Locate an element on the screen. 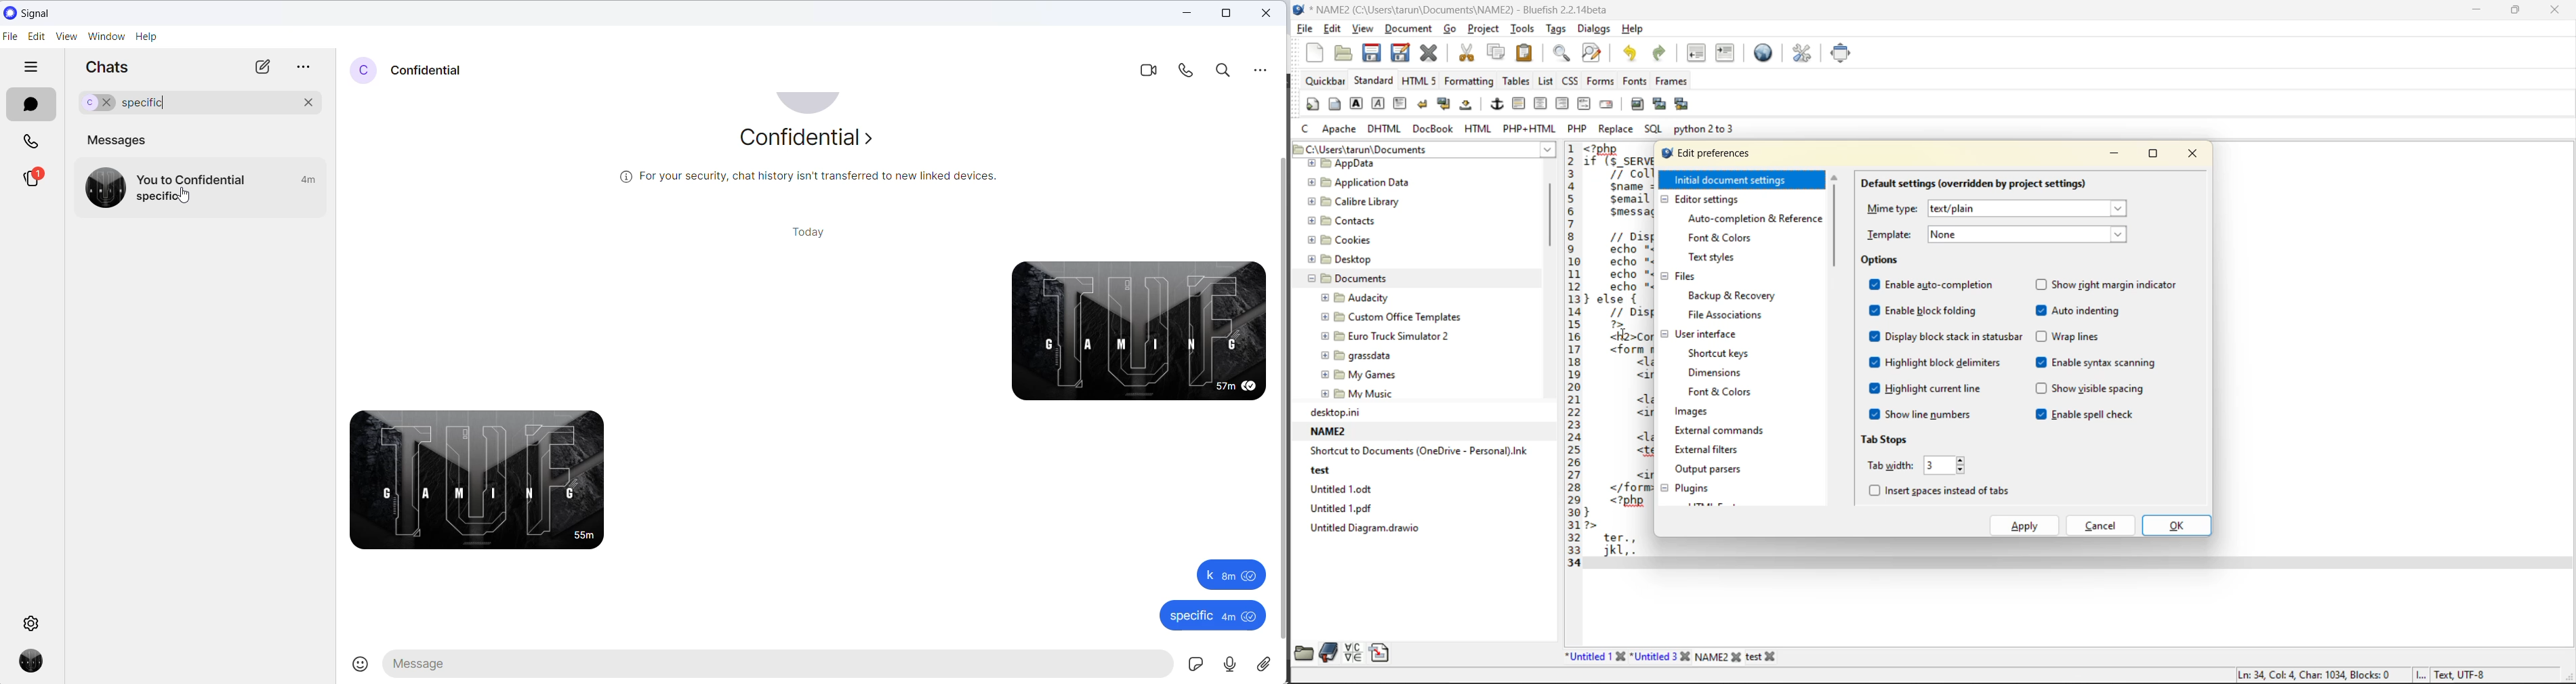 Image resolution: width=2576 pixels, height=700 pixels. show right margin indicator is located at coordinates (2107, 282).